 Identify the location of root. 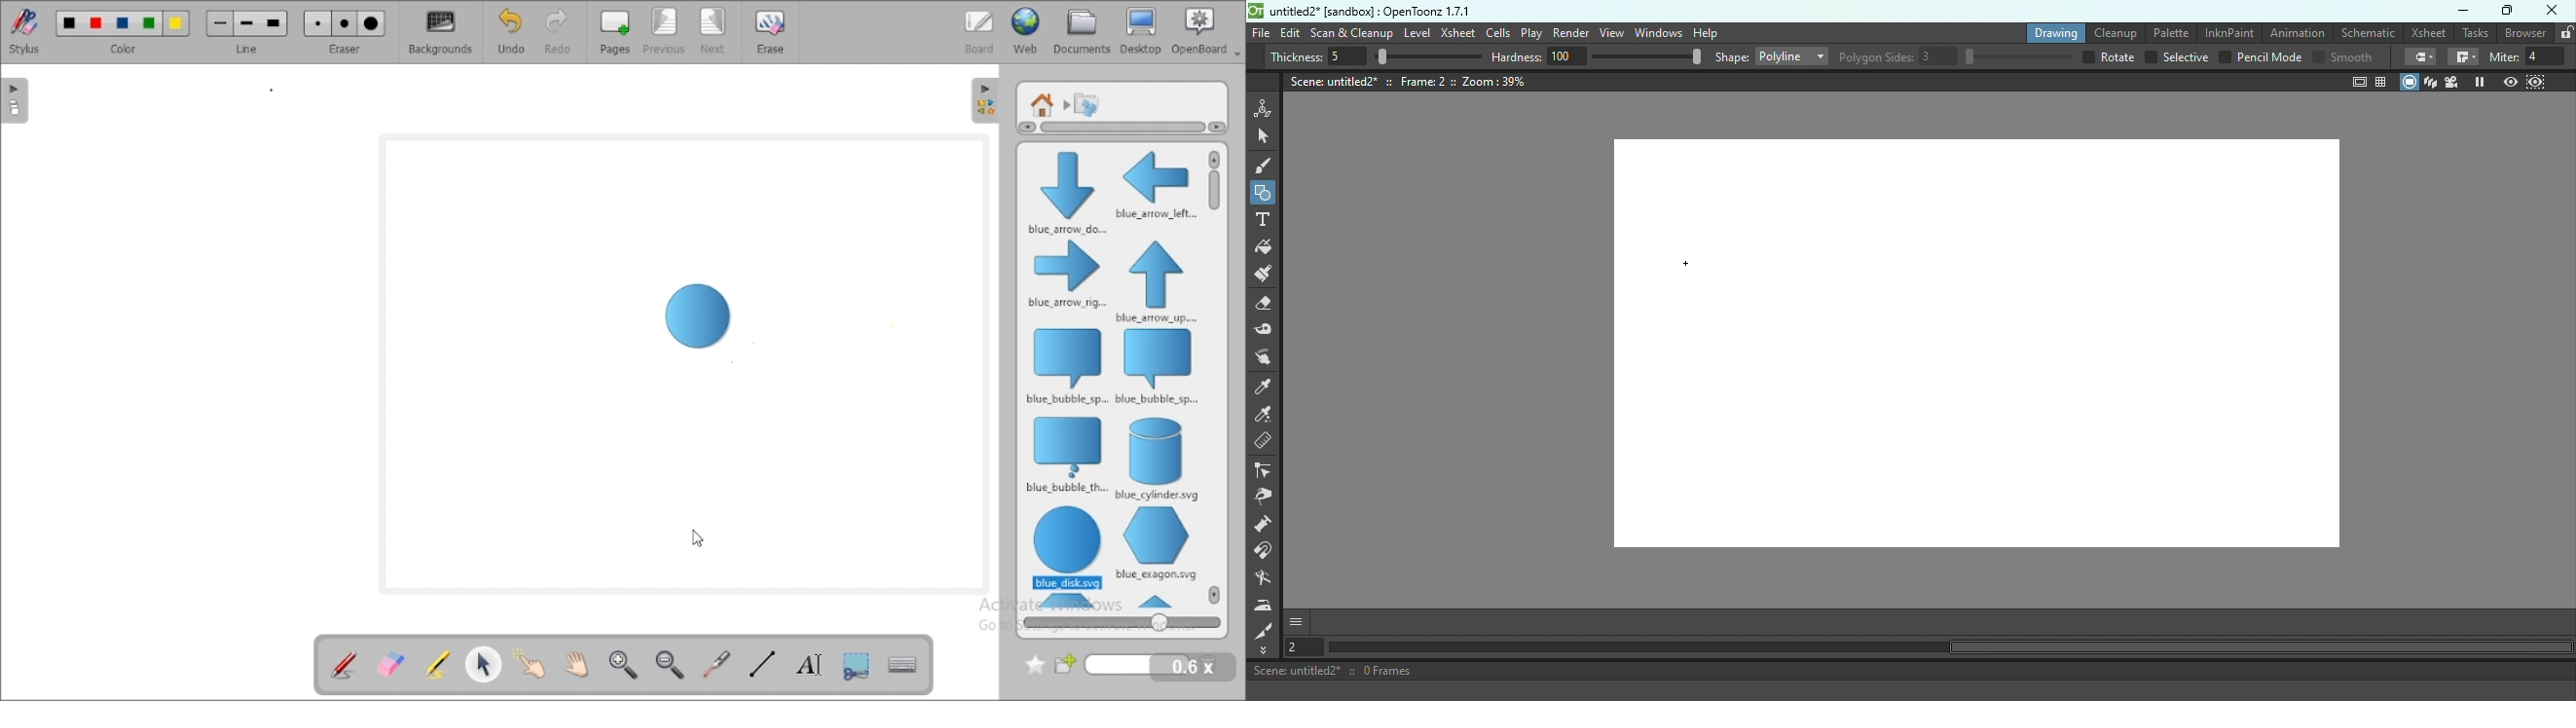
(1043, 104).